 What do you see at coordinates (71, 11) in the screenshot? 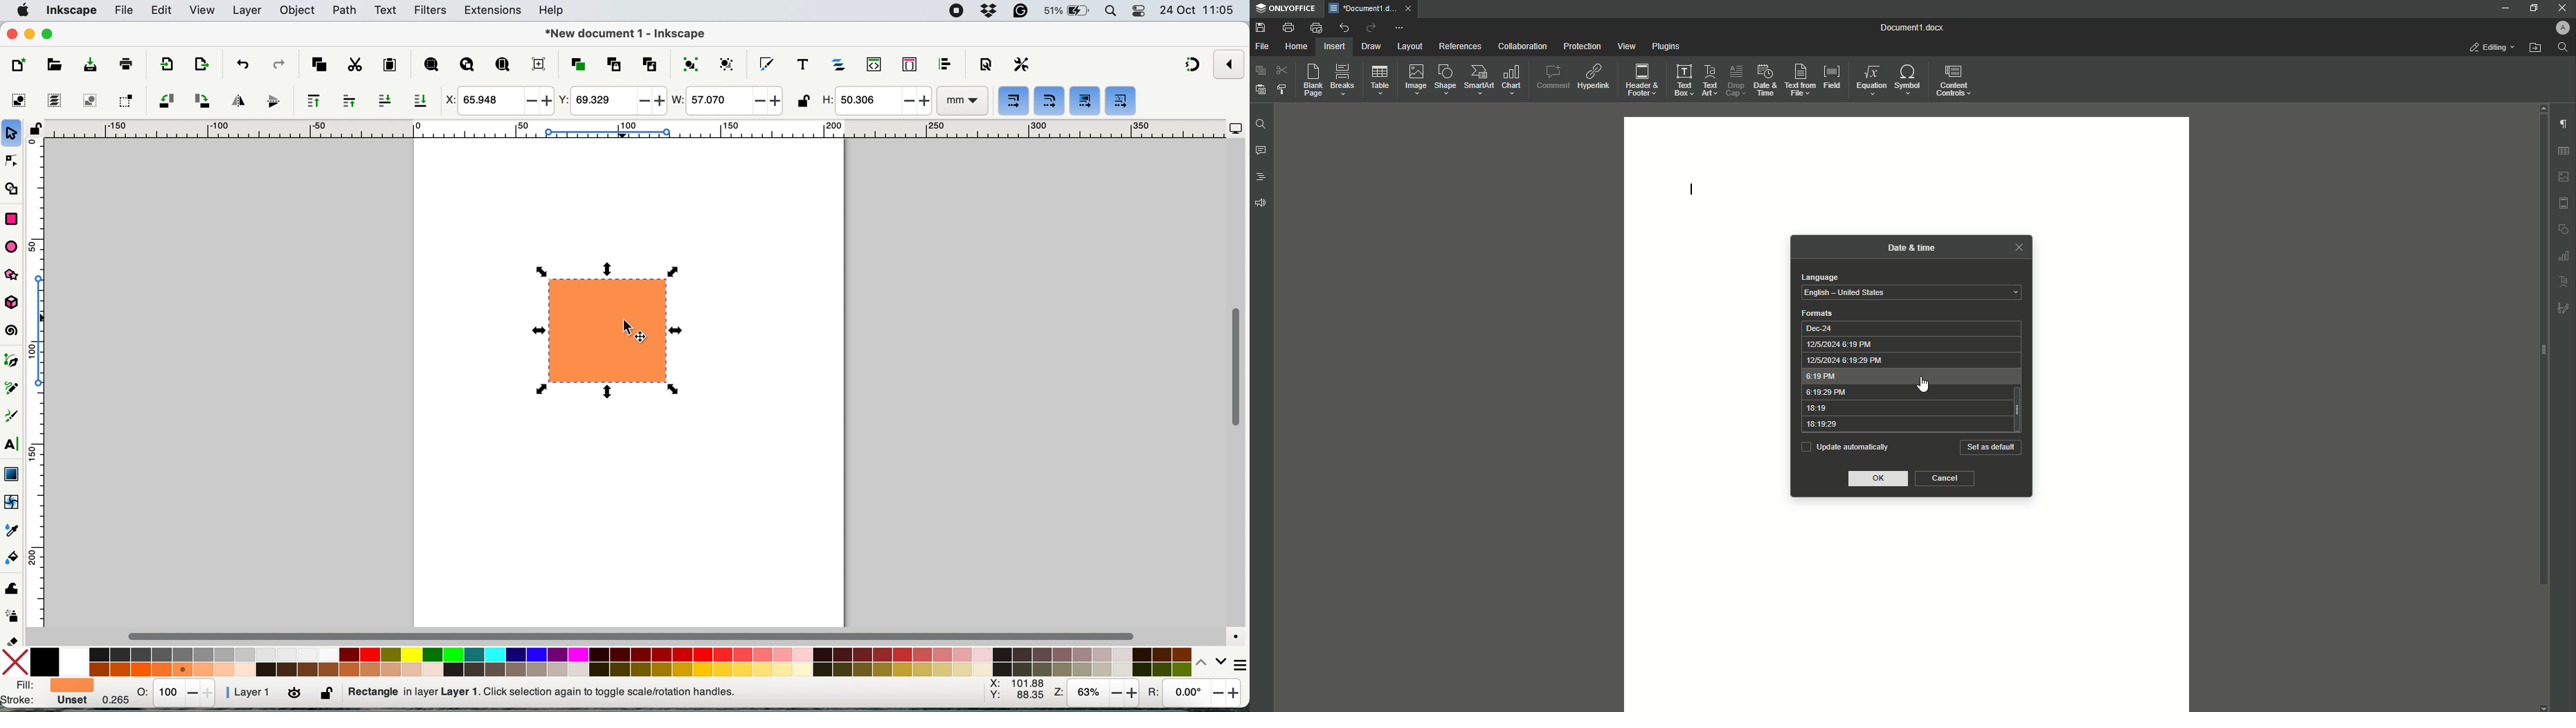
I see `inkscape` at bounding box center [71, 11].